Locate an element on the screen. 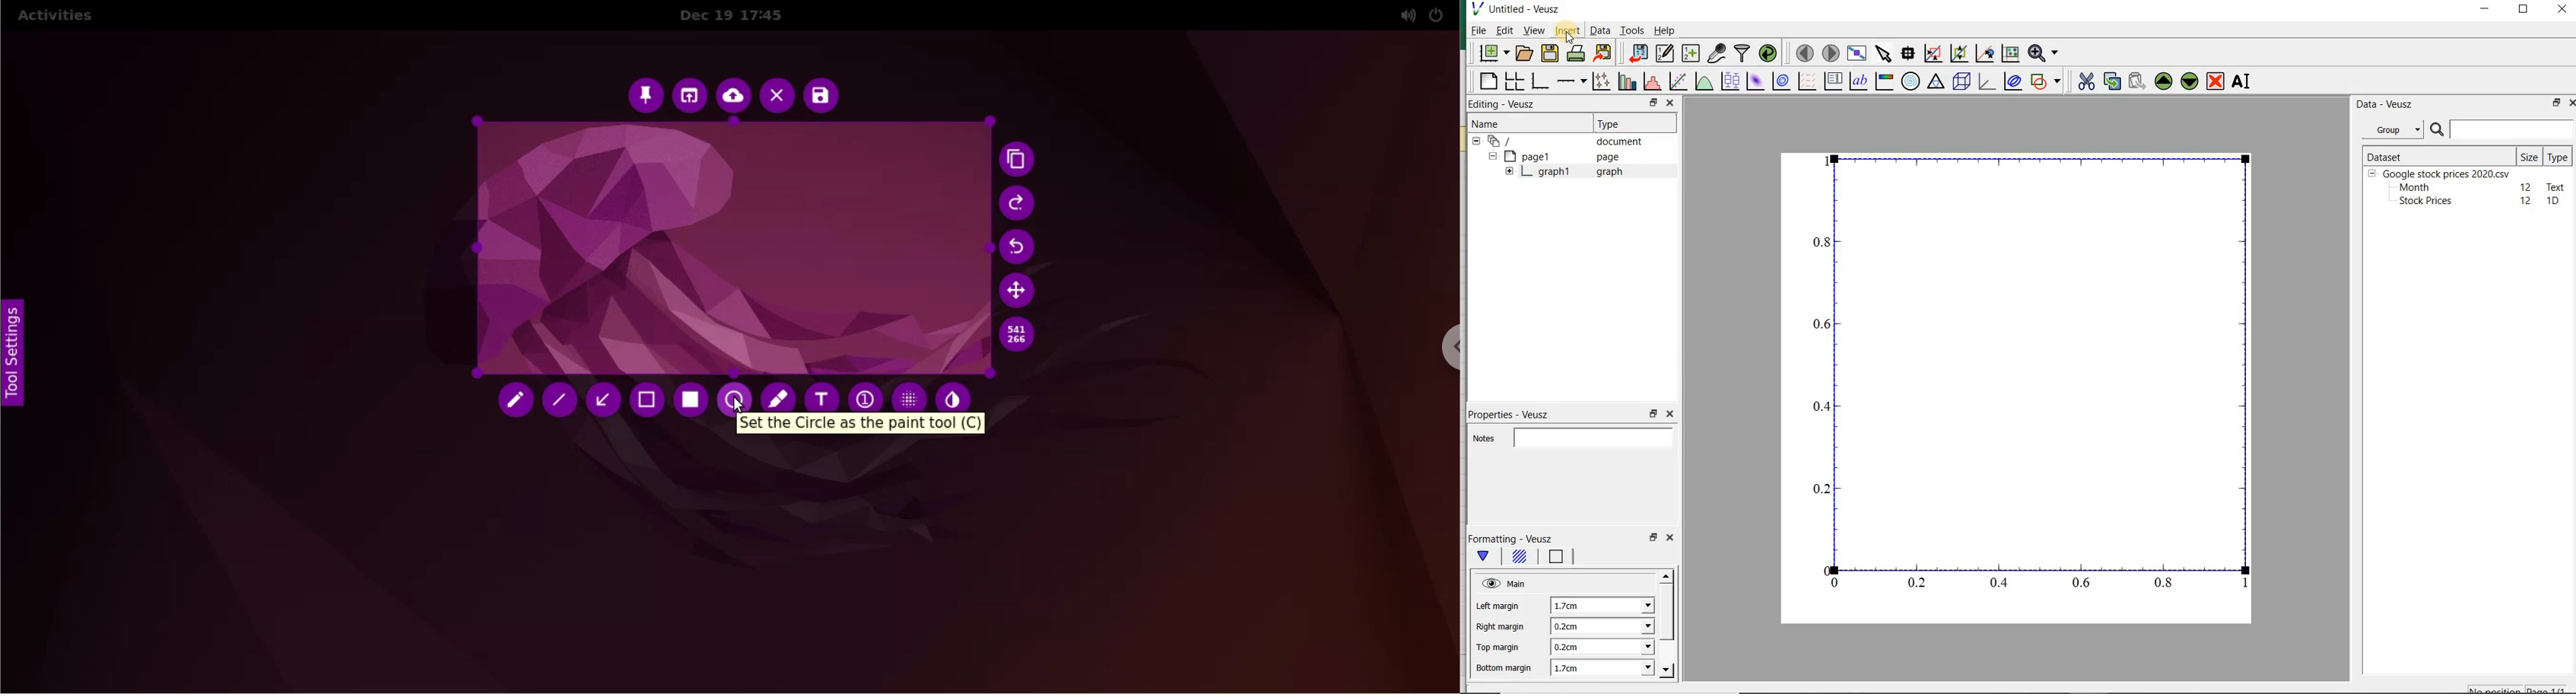  pixelette is located at coordinates (910, 393).